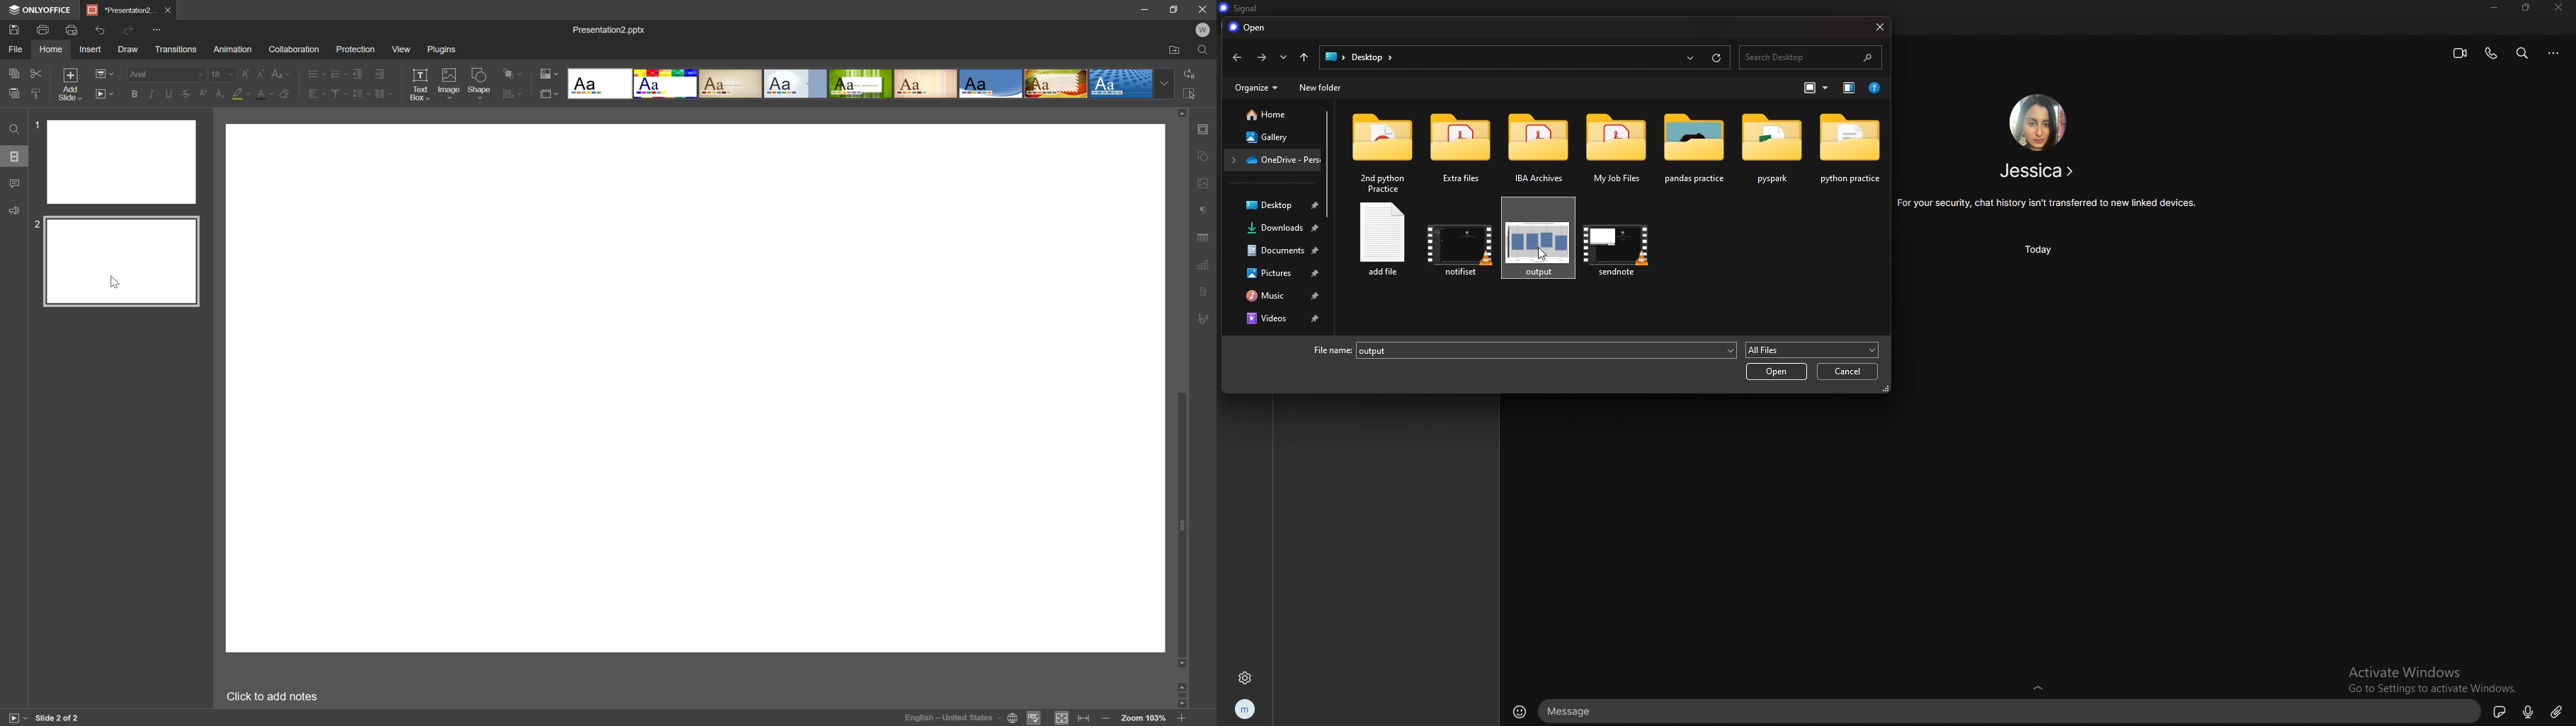 Image resolution: width=2576 pixels, height=728 pixels. I want to click on English - United States, so click(951, 720).